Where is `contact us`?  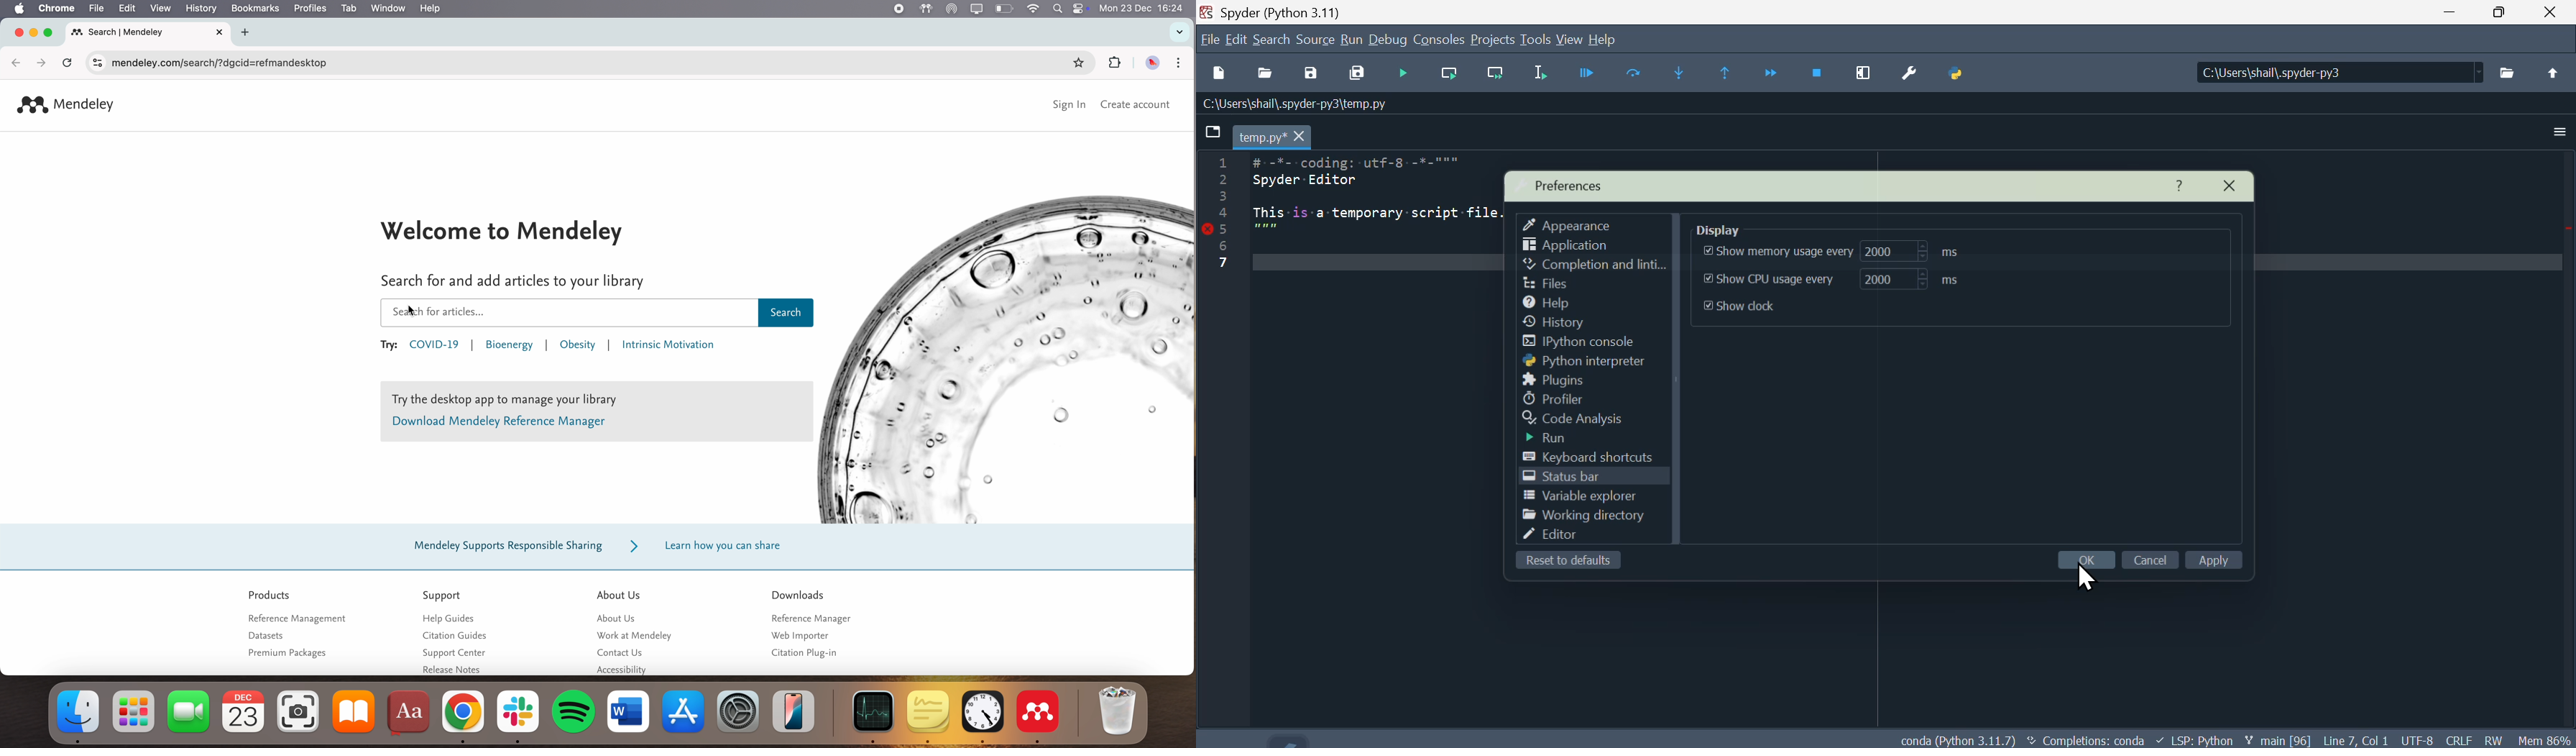 contact us is located at coordinates (622, 654).